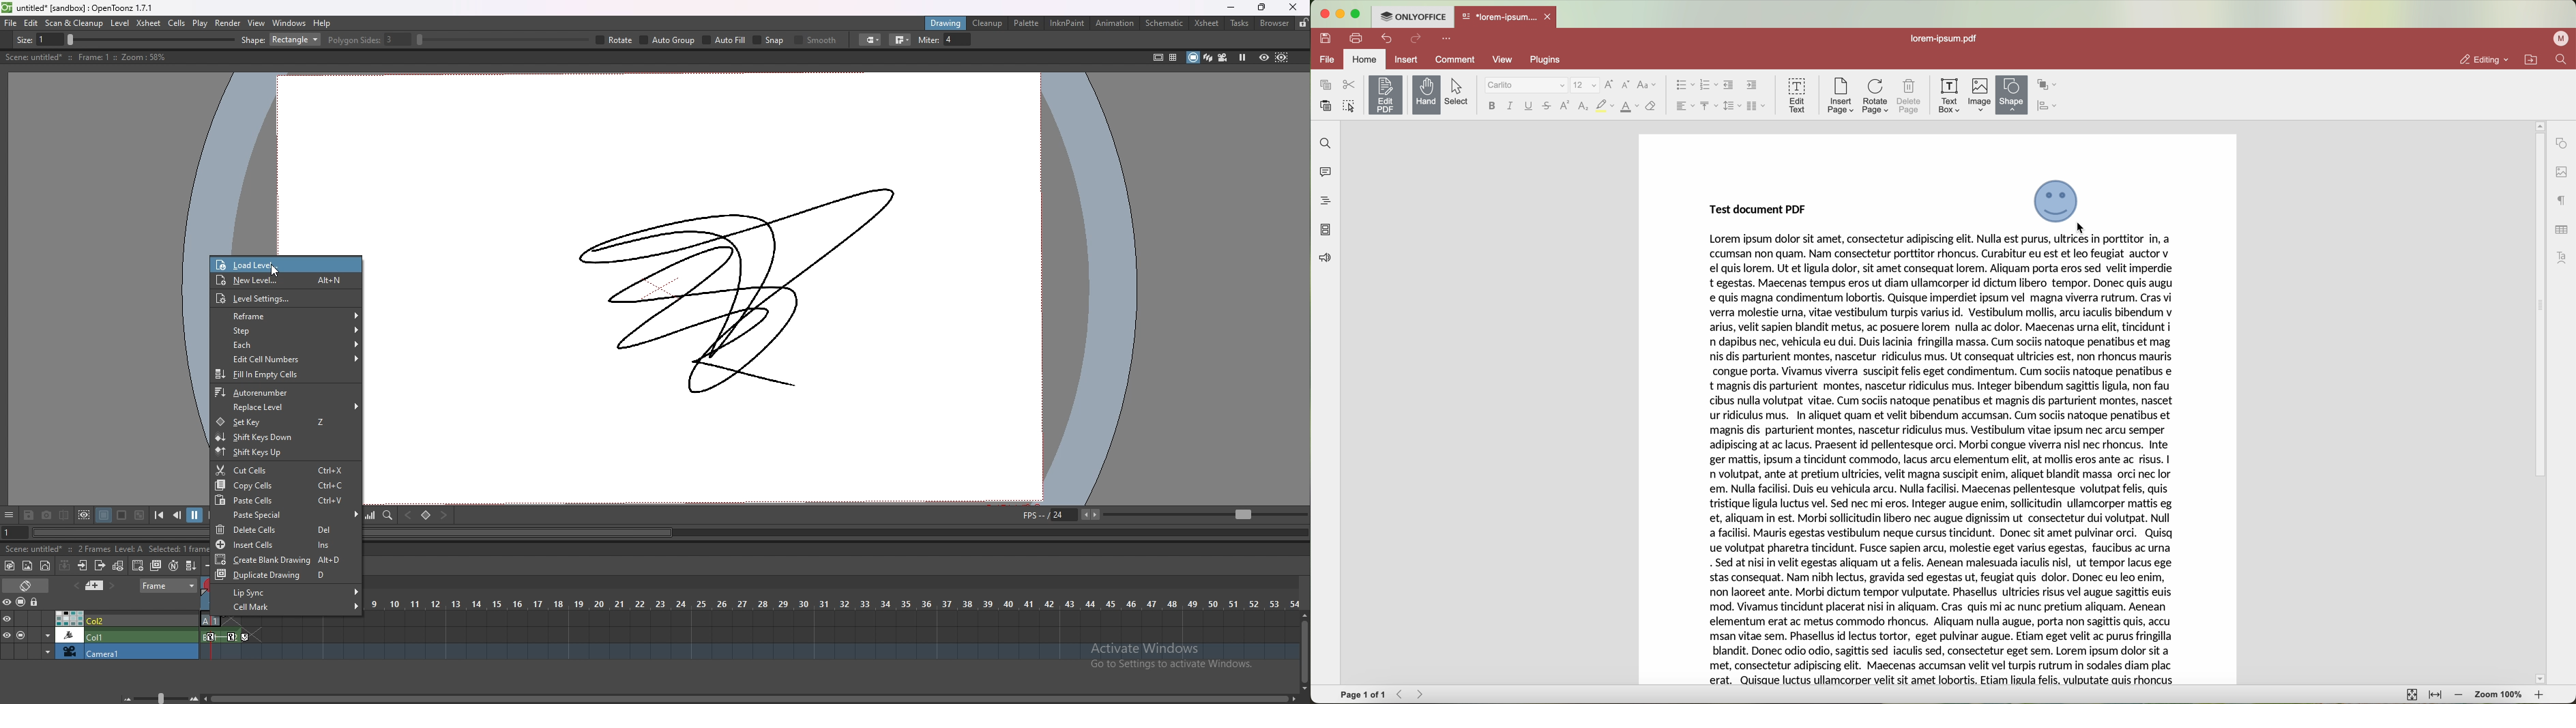  I want to click on mouse up, so click(2084, 230).